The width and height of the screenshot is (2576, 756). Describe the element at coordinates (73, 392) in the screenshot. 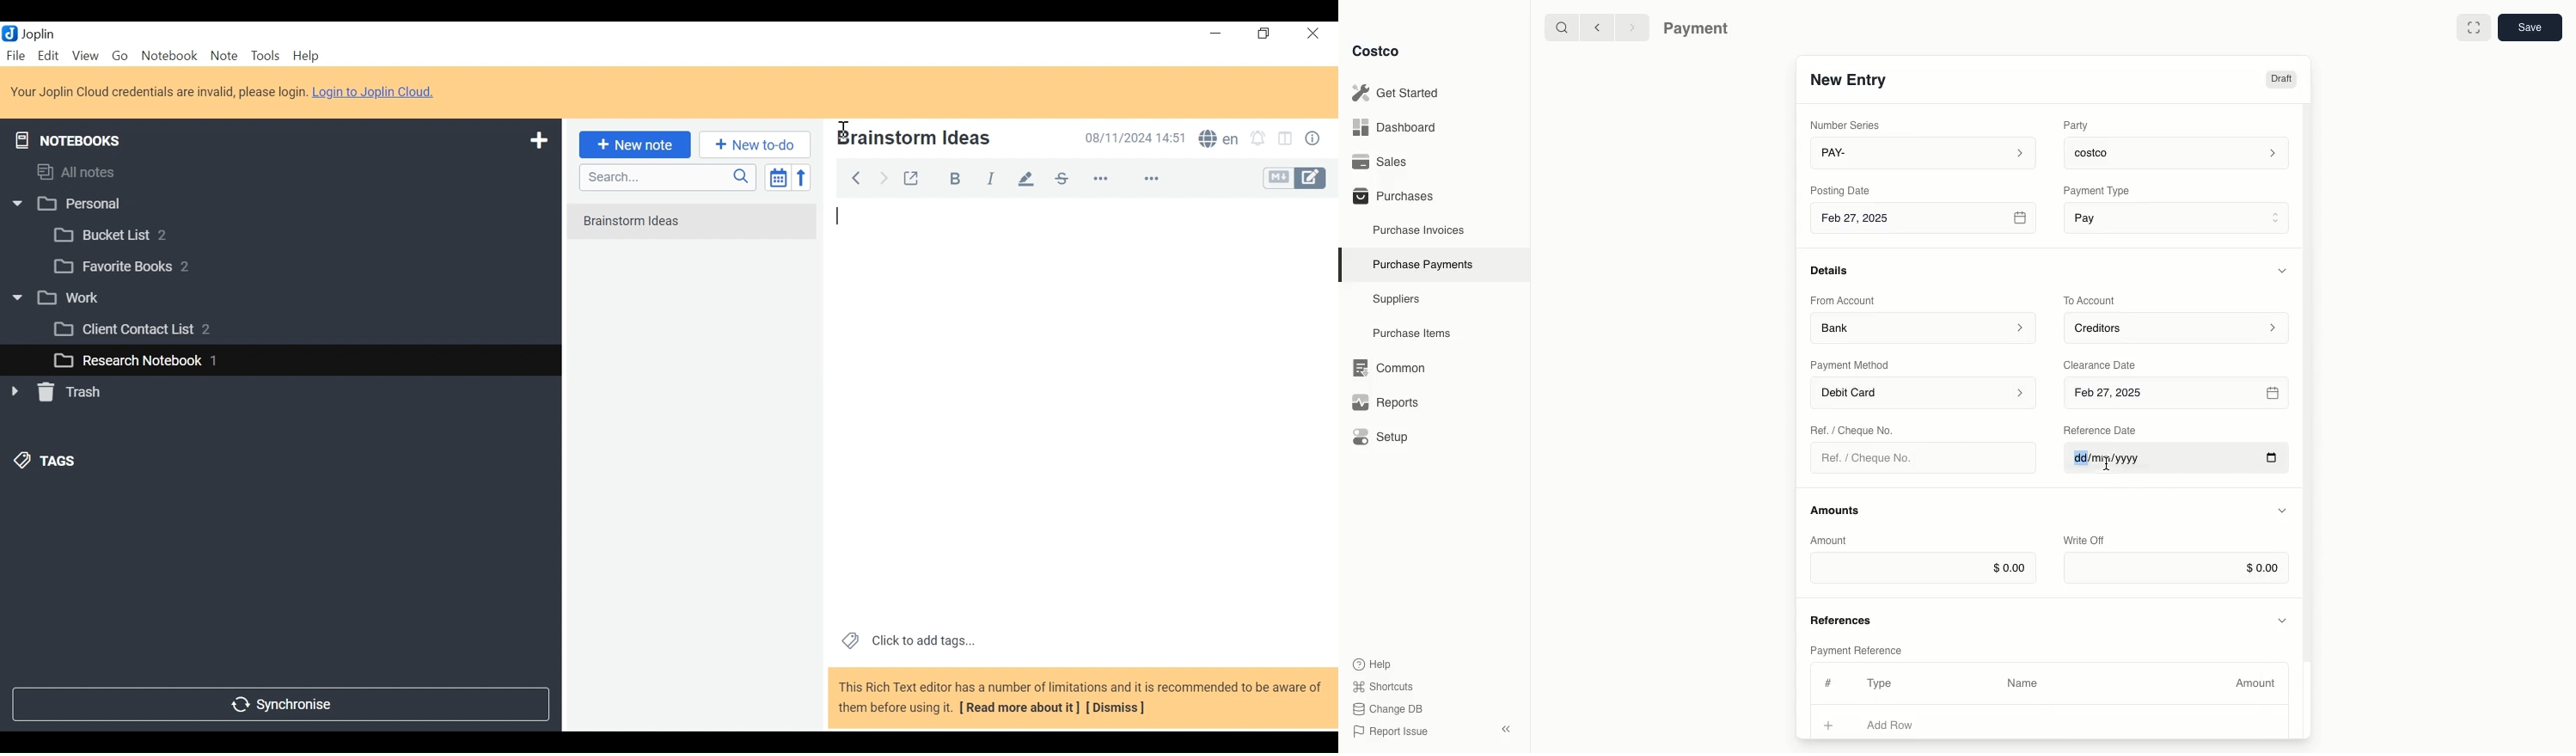

I see `» [ Trash` at that location.